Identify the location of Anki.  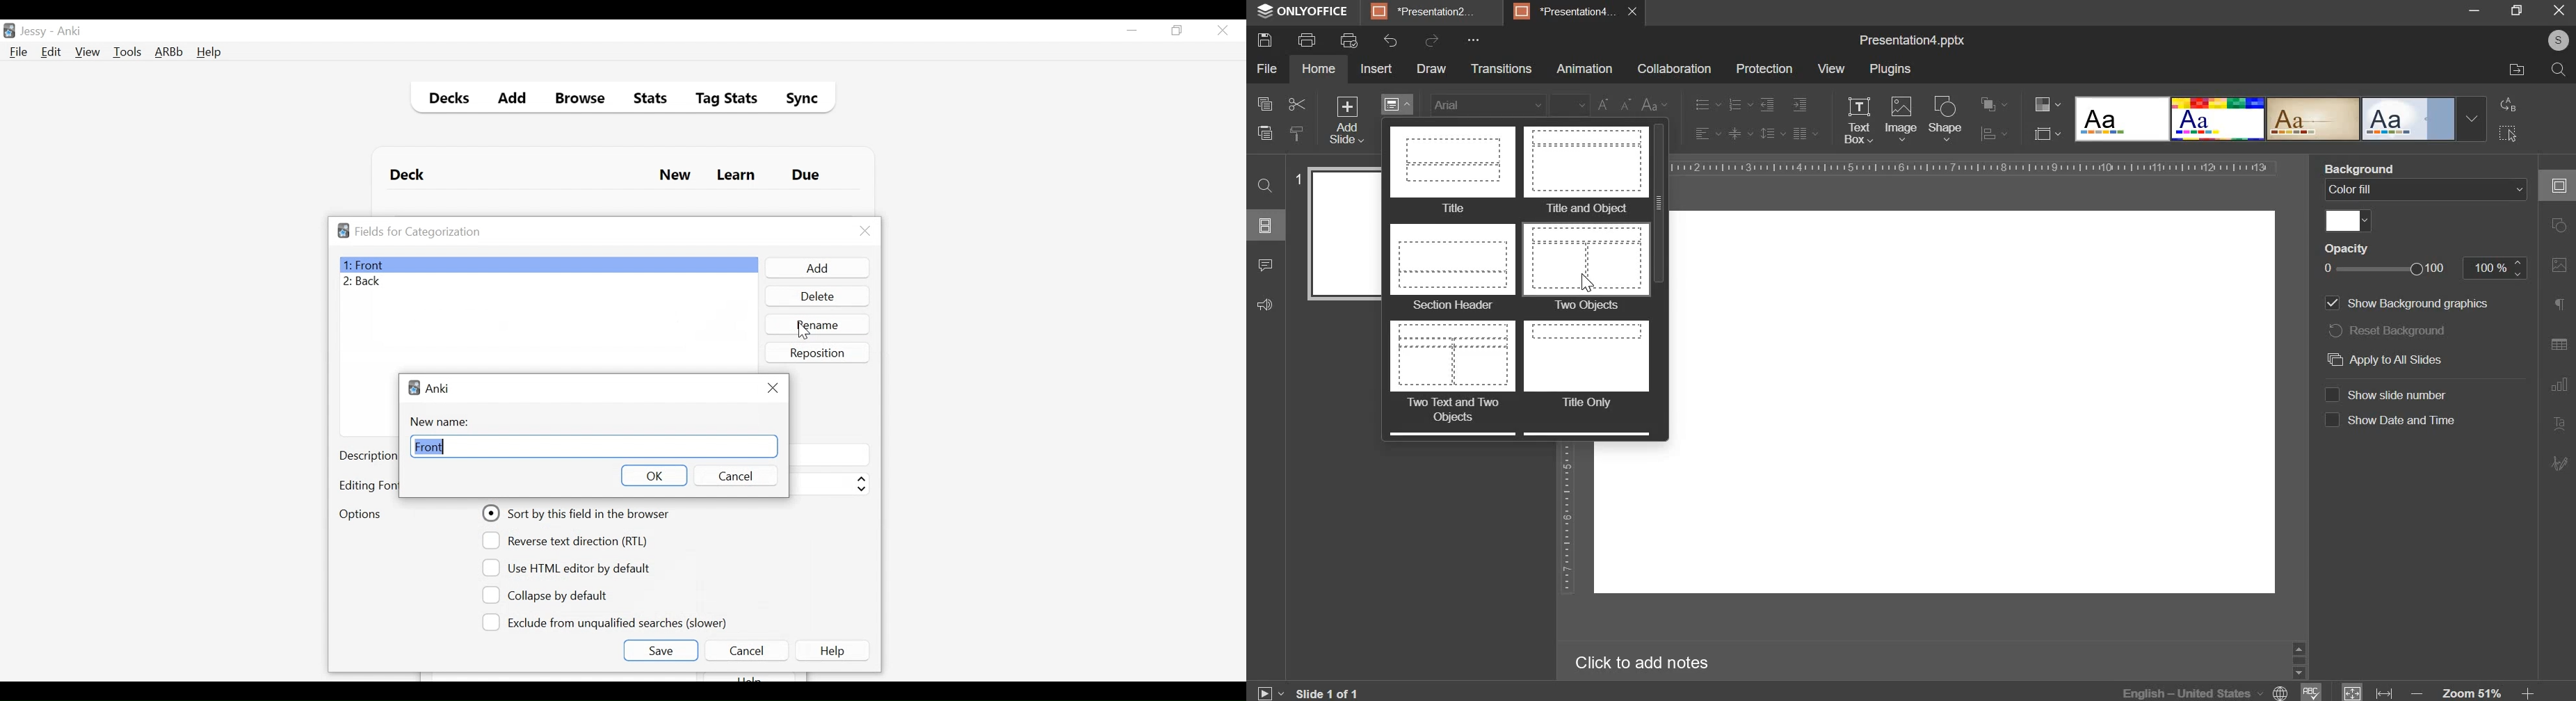
(69, 31).